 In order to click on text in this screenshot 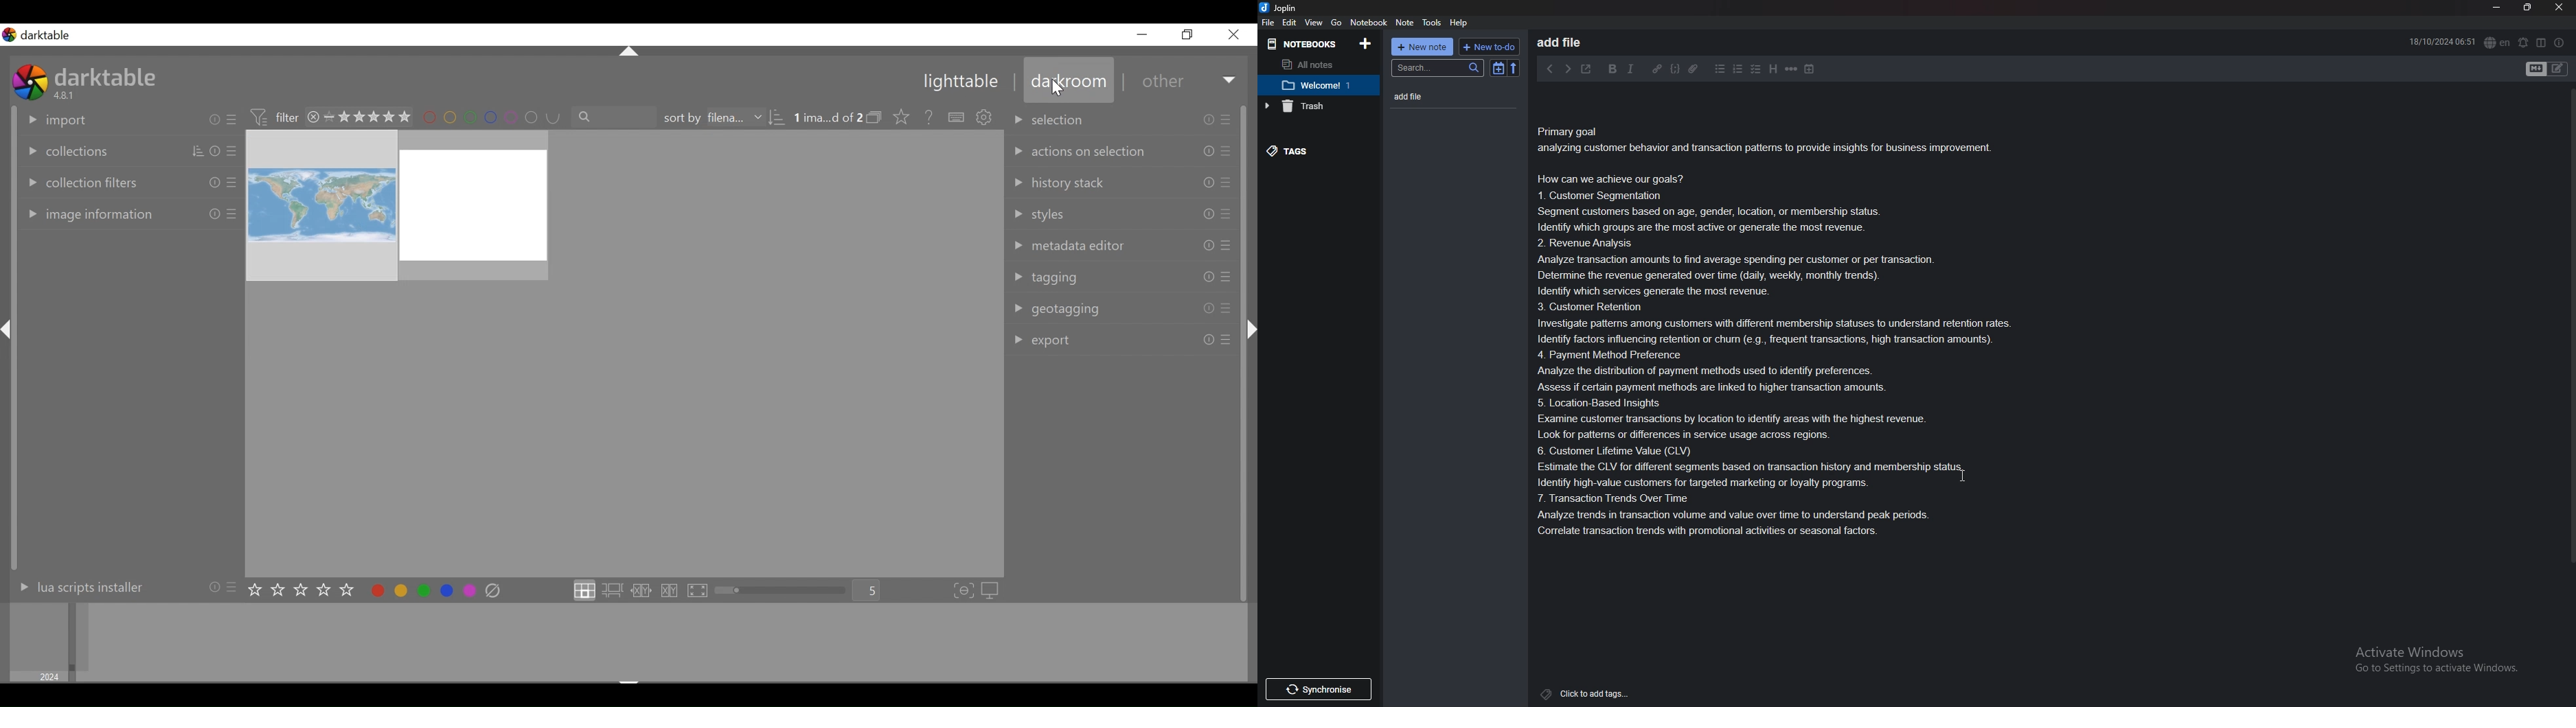, I will do `click(1783, 329)`.